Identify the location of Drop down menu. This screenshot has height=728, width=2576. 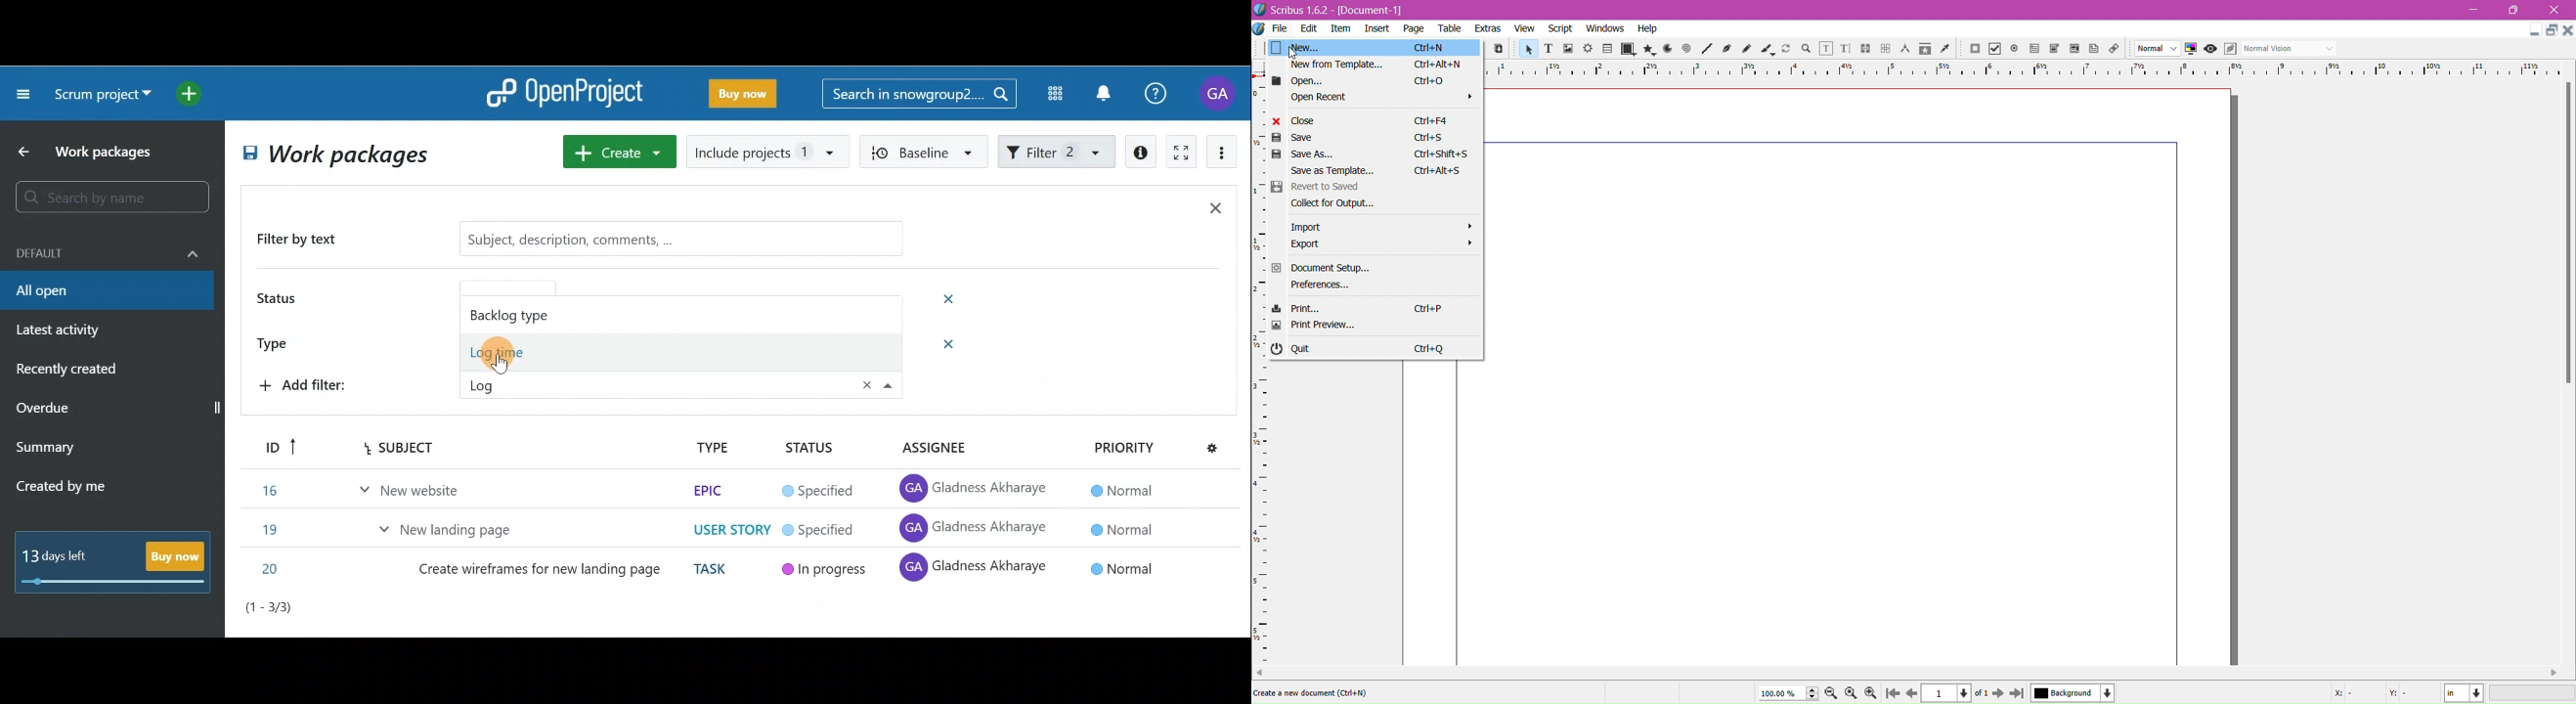
(2332, 48).